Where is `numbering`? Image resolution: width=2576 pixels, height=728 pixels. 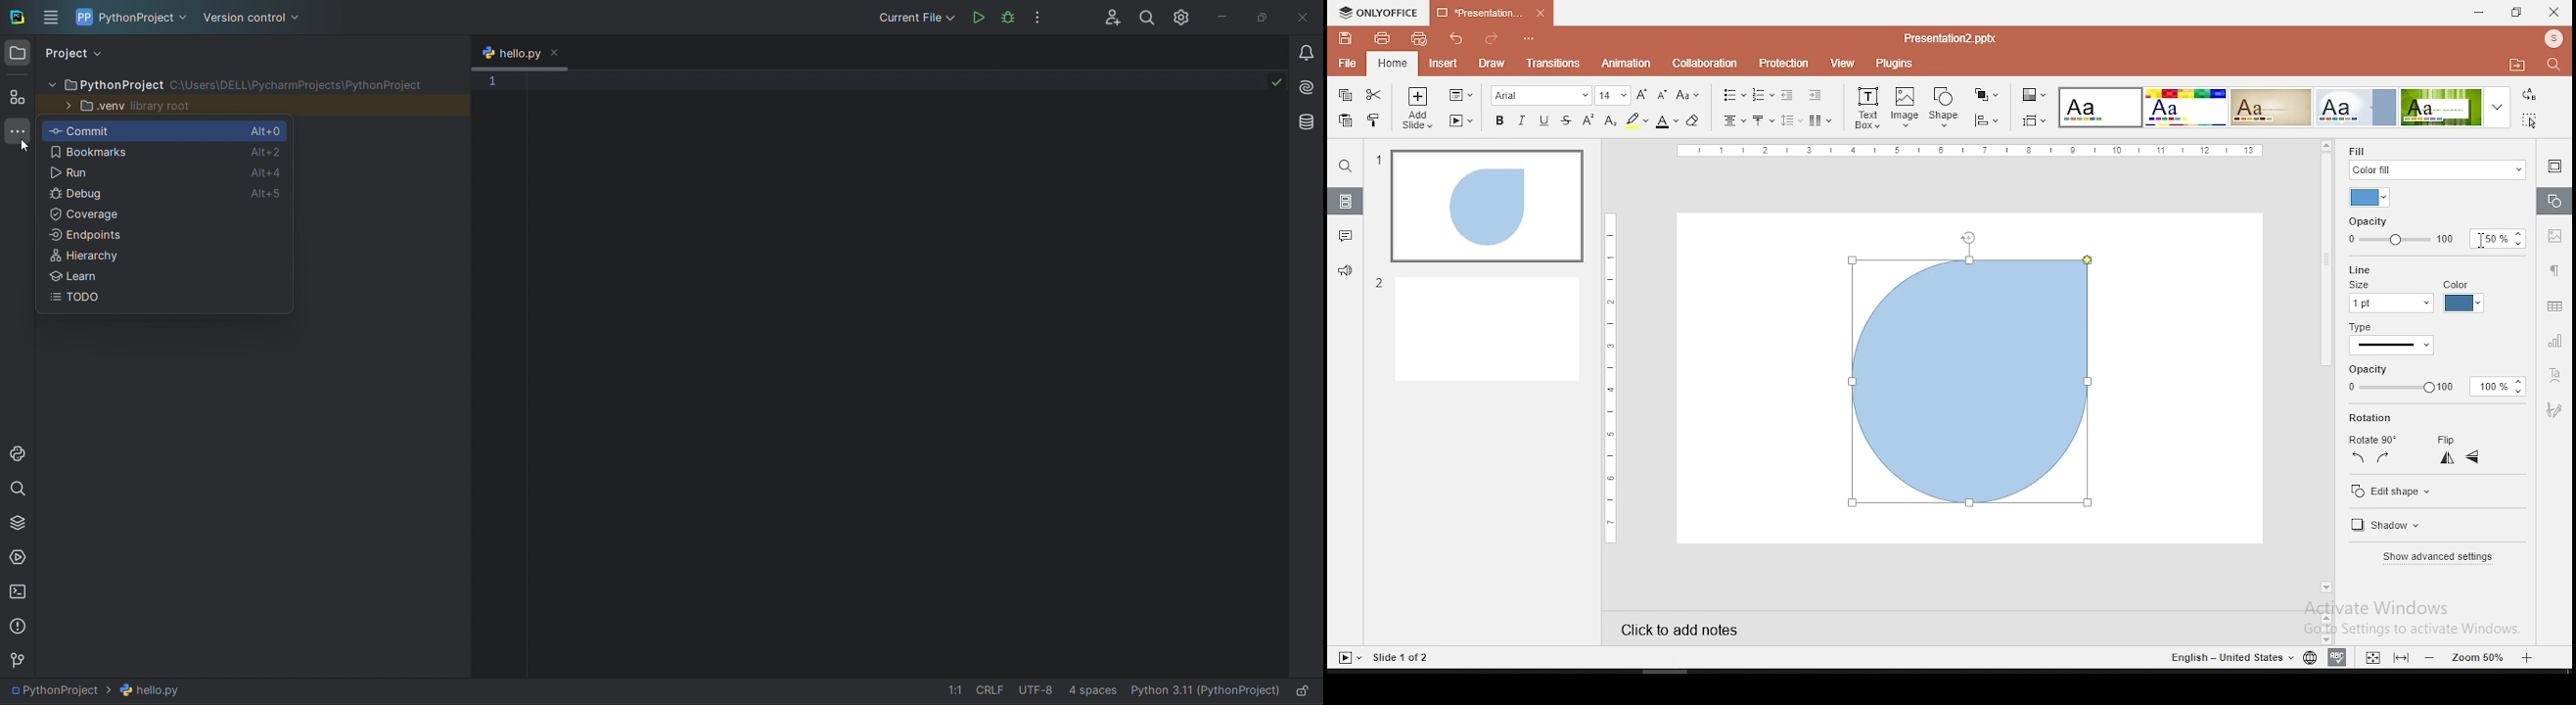
numbering is located at coordinates (1763, 94).